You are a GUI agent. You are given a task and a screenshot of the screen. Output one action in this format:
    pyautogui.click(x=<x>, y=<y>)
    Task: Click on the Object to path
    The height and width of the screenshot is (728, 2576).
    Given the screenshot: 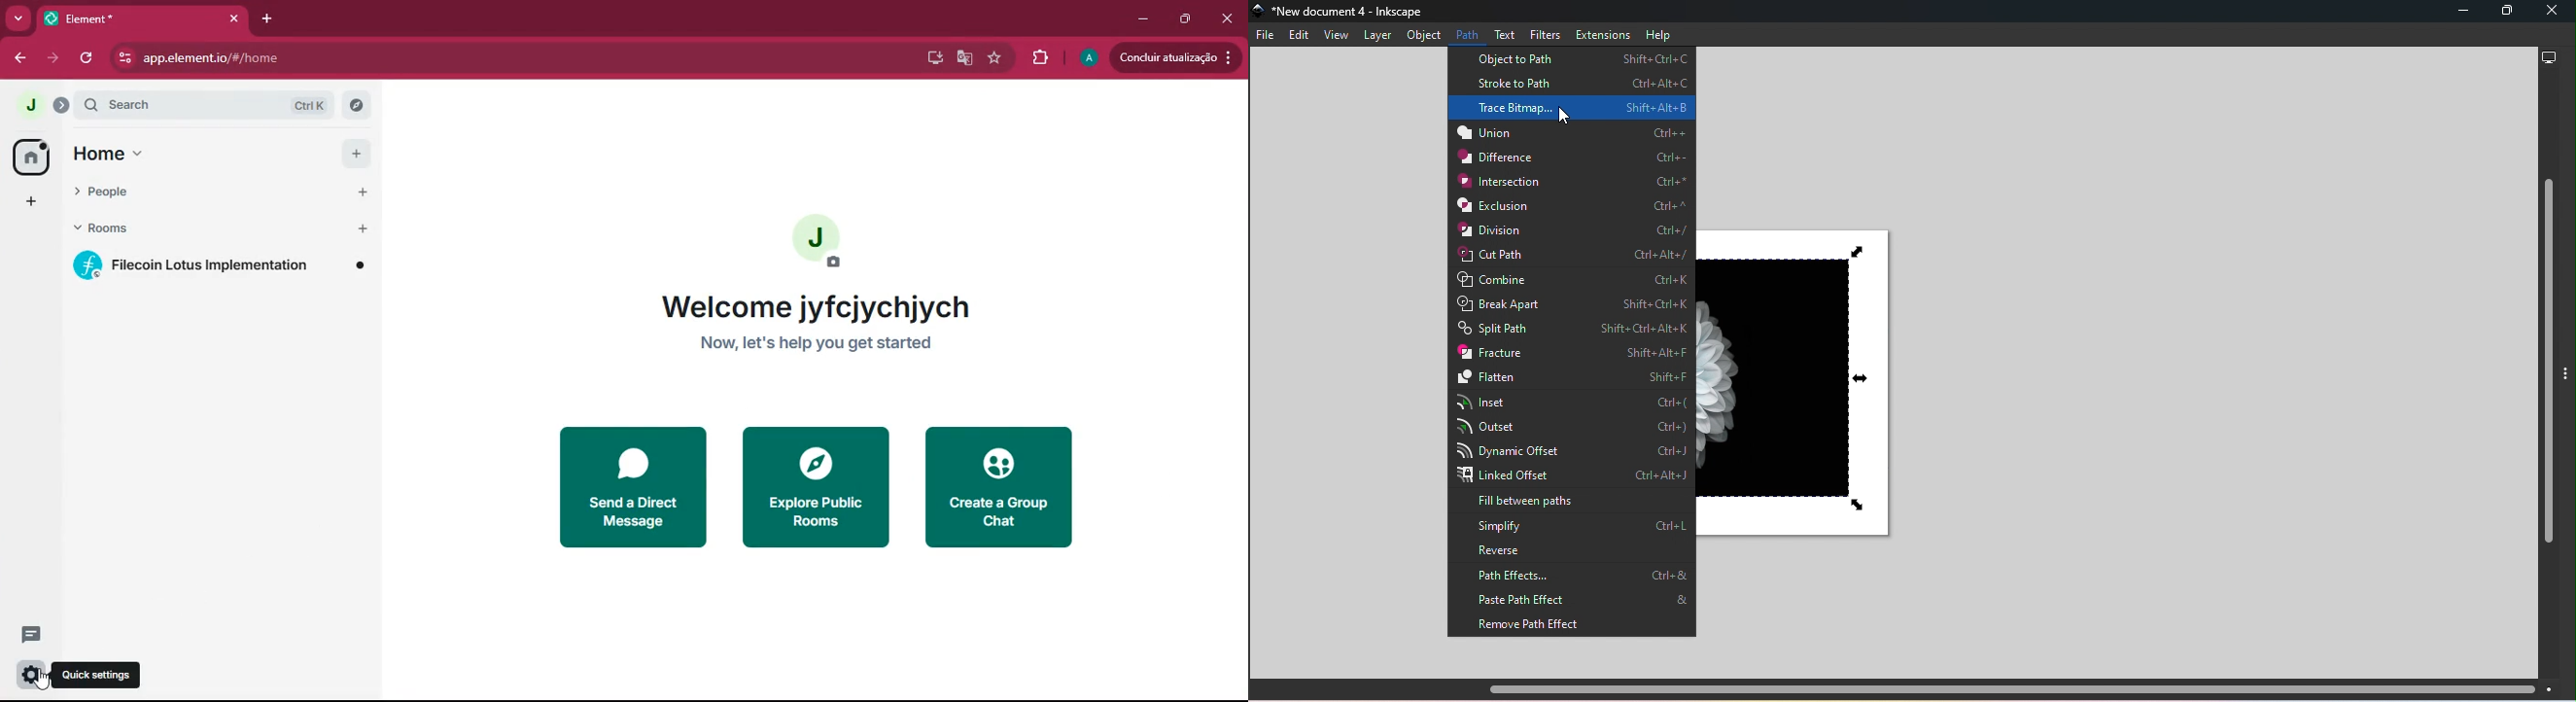 What is the action you would take?
    pyautogui.click(x=1573, y=58)
    